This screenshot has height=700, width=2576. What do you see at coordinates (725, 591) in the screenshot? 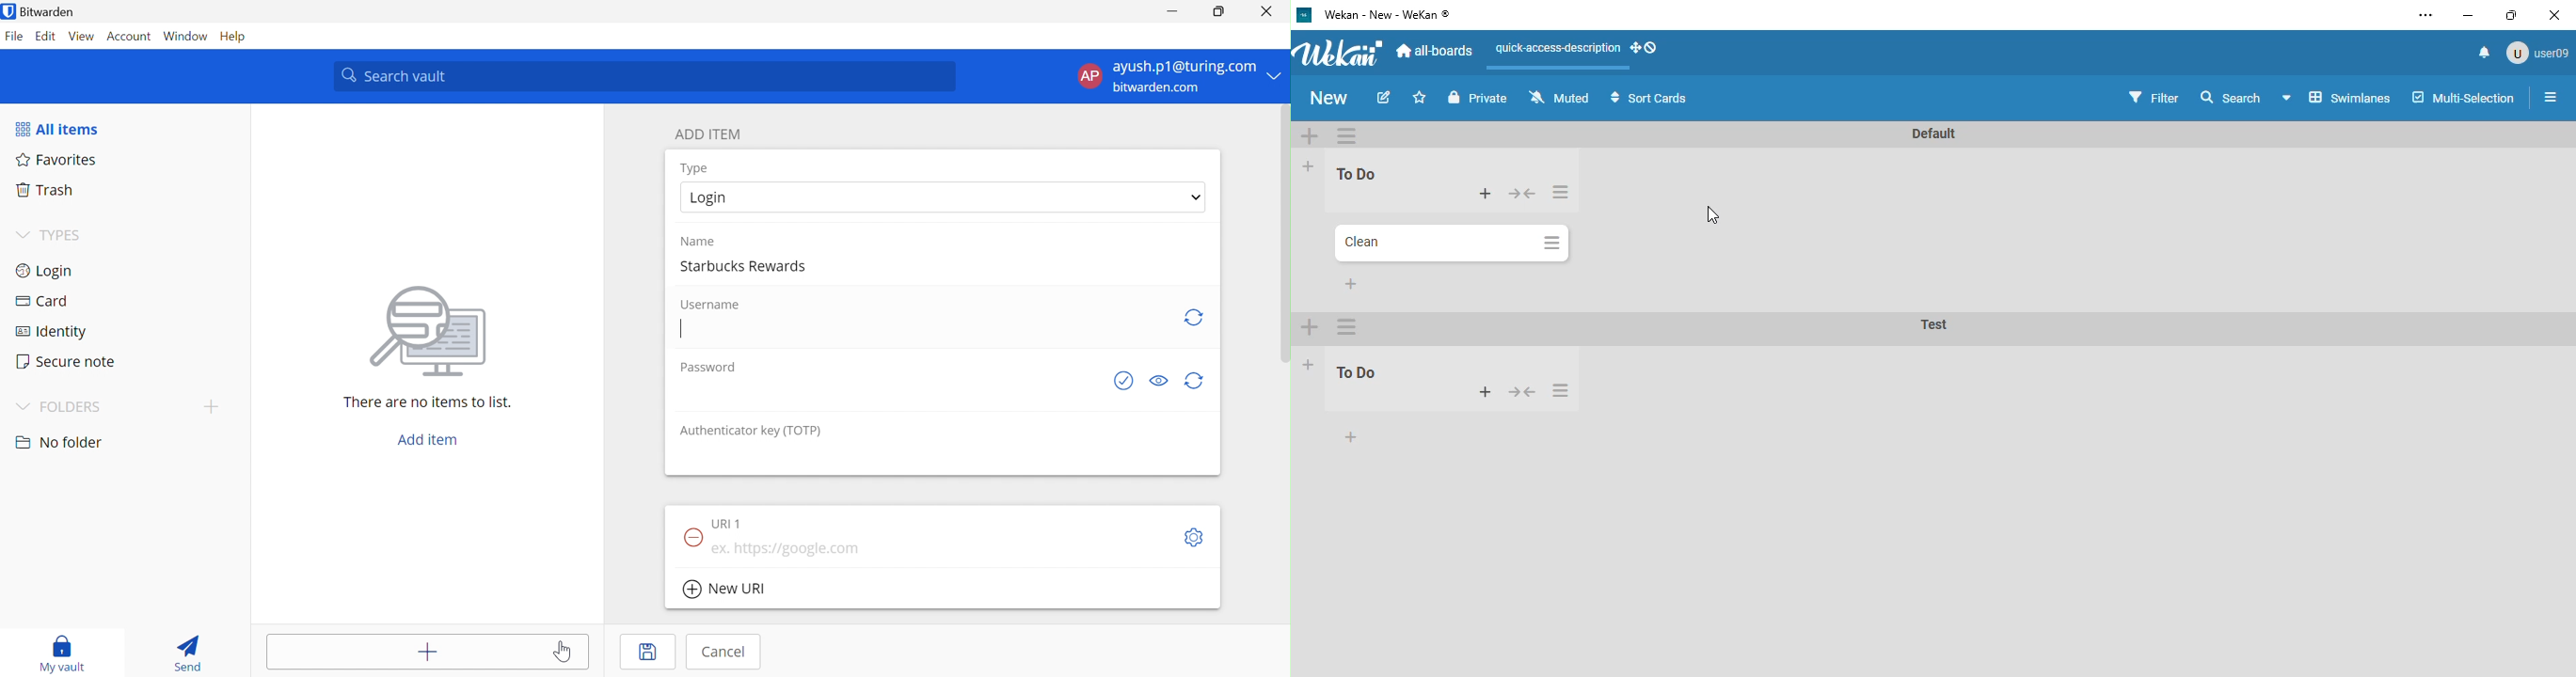
I see `New URI` at bounding box center [725, 591].